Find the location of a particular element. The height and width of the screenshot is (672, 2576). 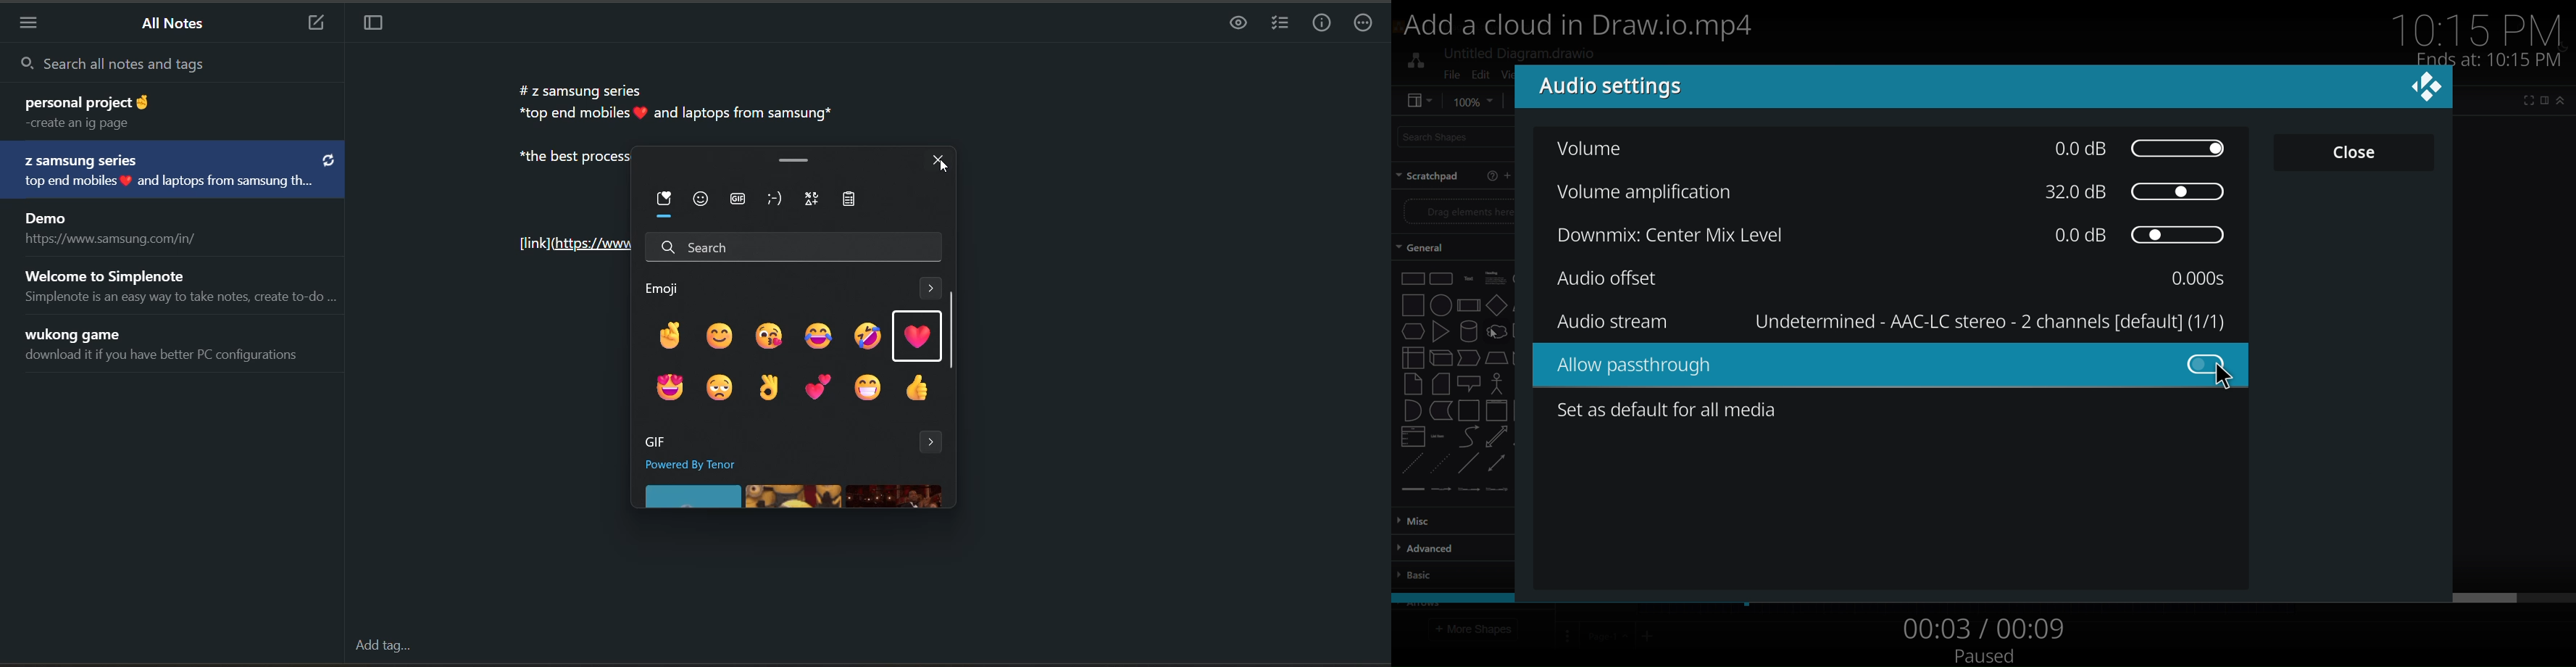

Undetermined - AAC-LC stereo - 2 channels [default] (1/1) is located at coordinates (1988, 323).